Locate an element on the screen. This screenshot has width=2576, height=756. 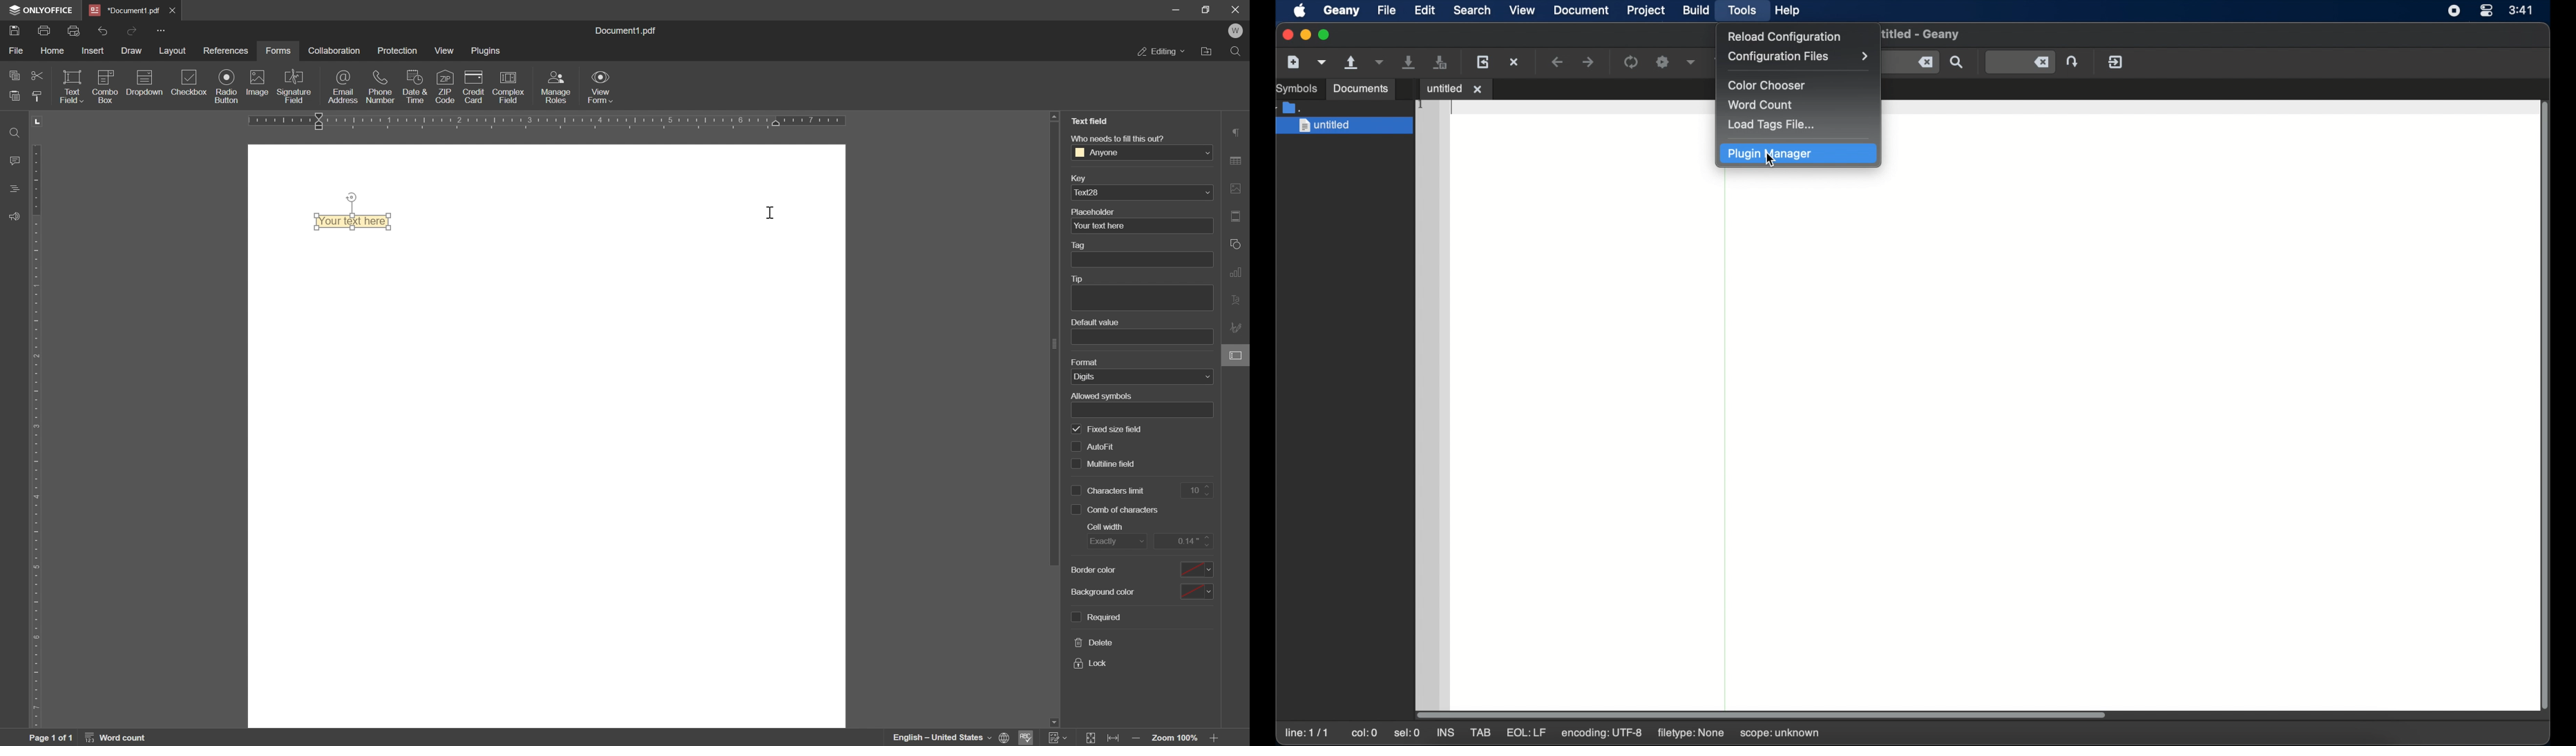
scroll up is located at coordinates (1054, 116).